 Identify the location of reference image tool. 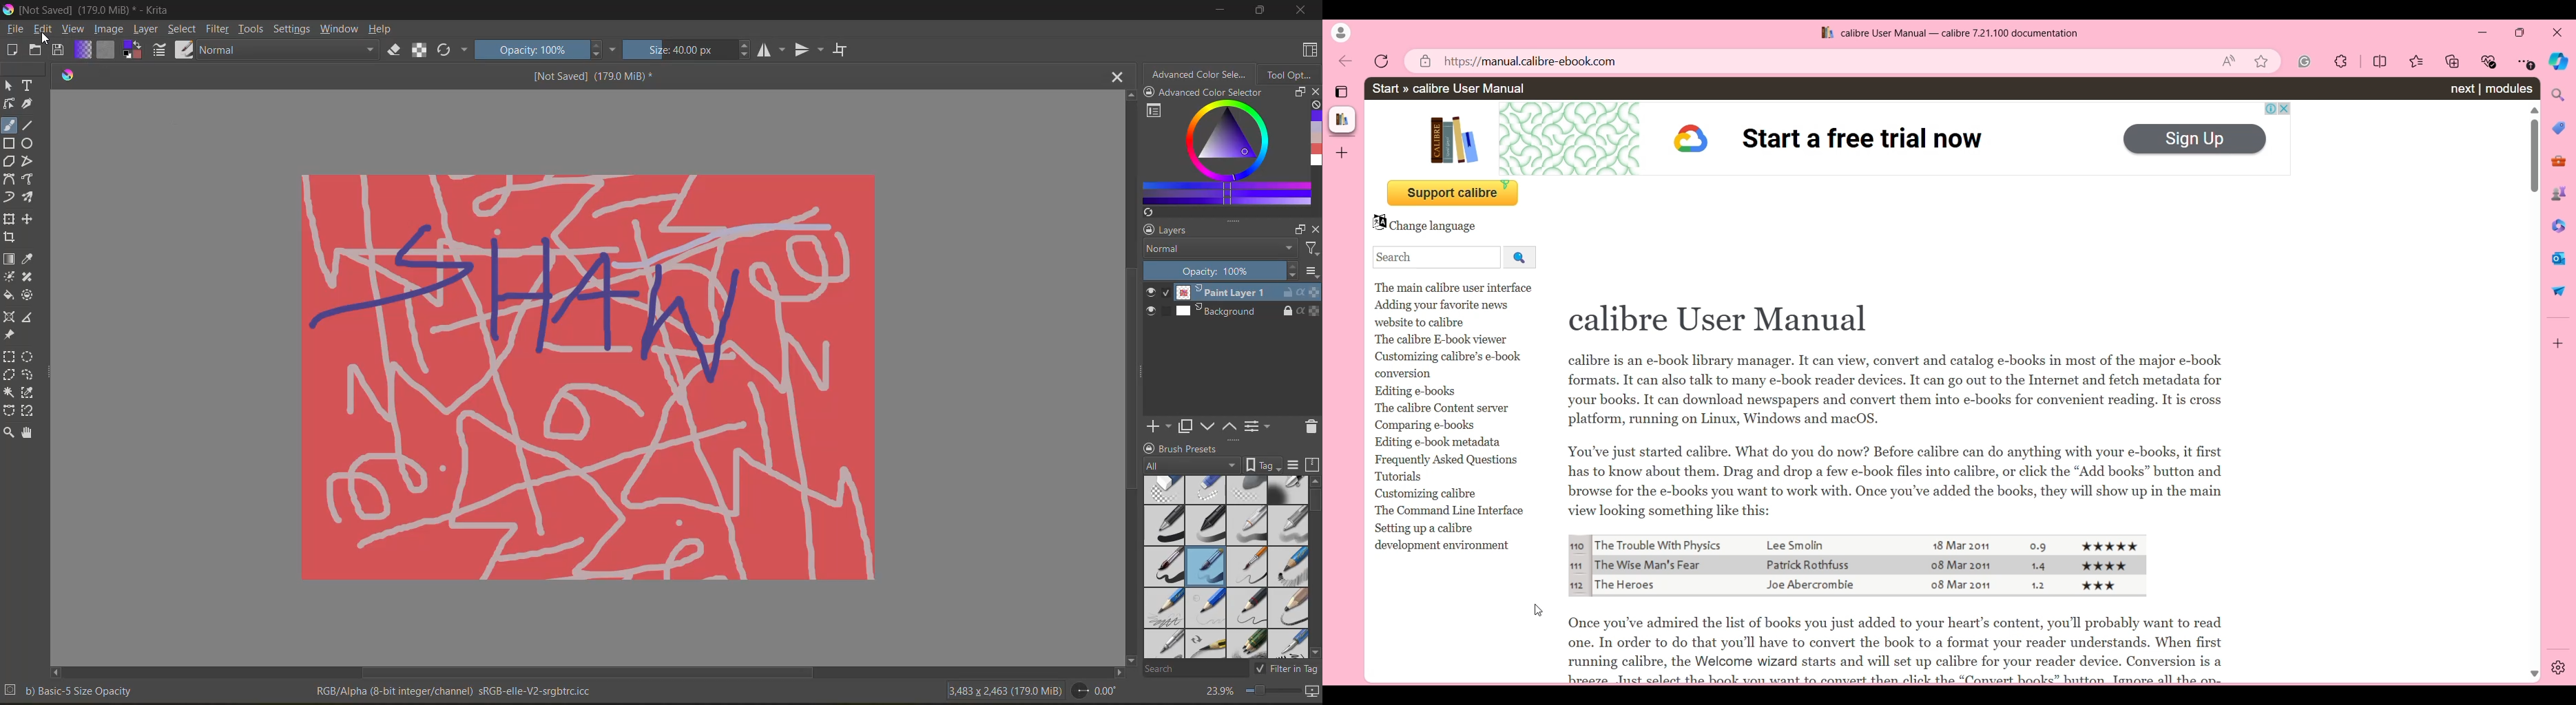
(12, 336).